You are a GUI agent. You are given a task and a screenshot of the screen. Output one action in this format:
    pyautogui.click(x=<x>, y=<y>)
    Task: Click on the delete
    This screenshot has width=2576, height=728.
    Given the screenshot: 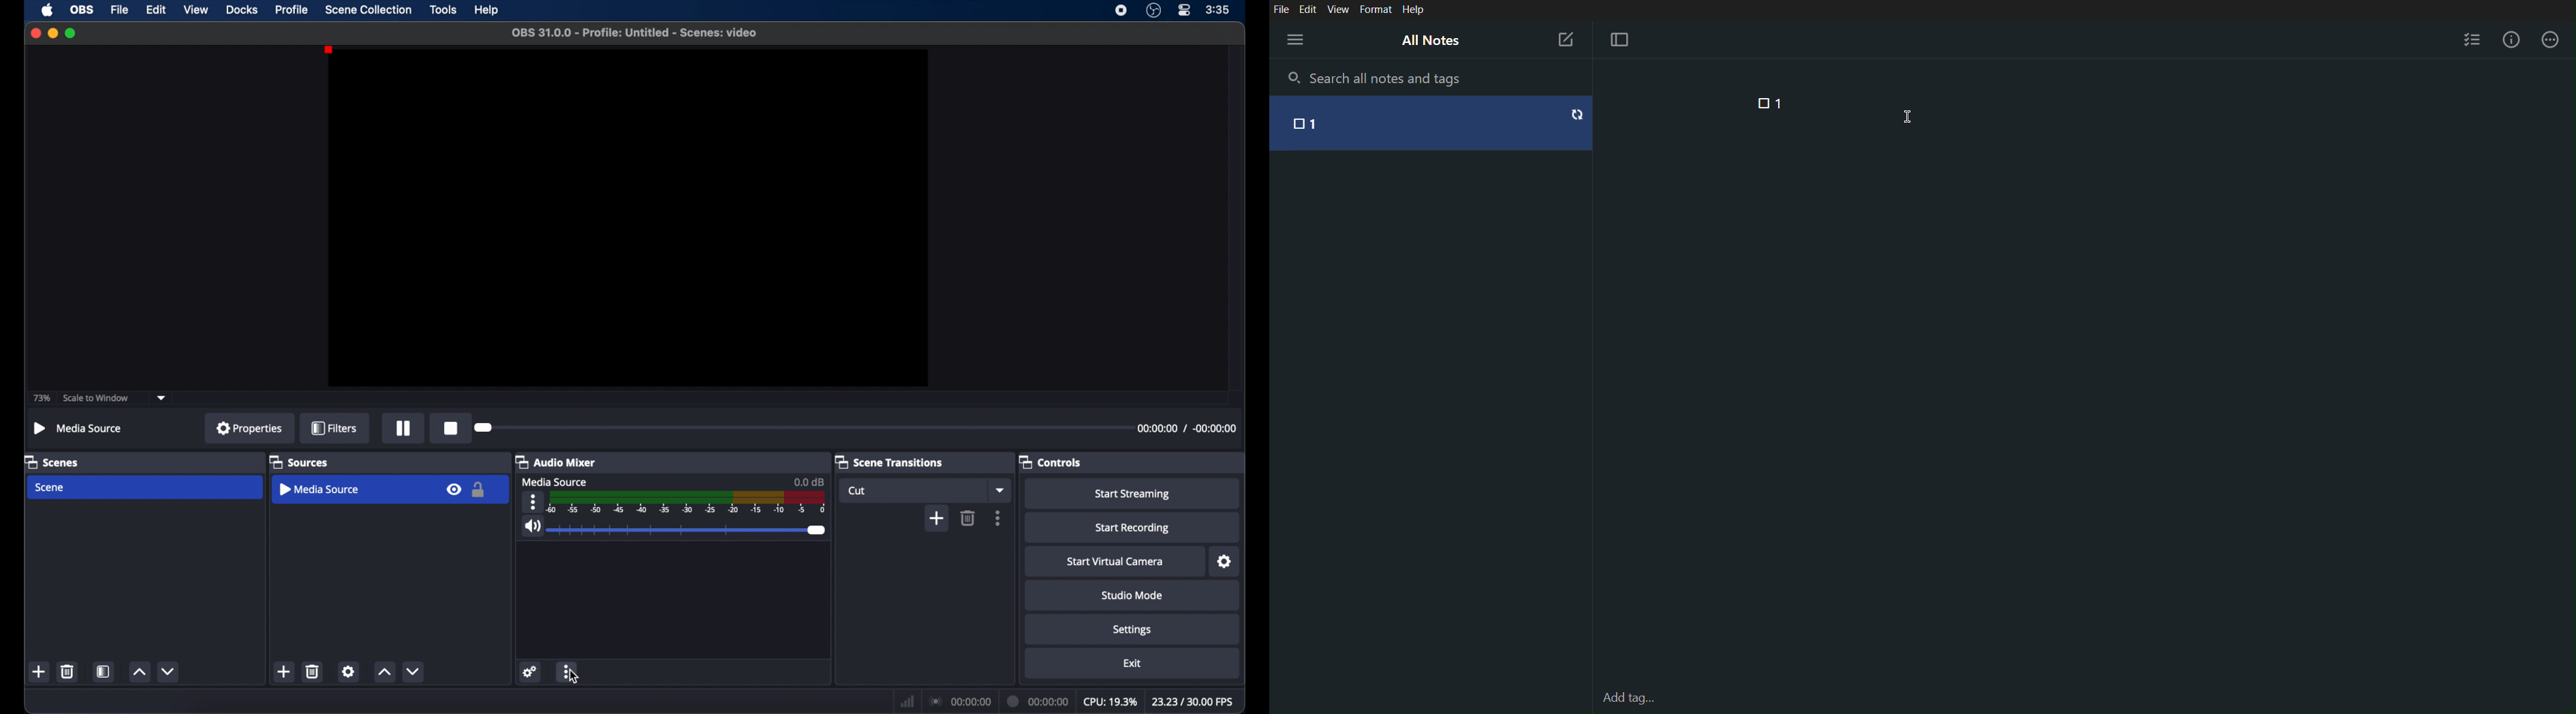 What is the action you would take?
    pyautogui.click(x=969, y=518)
    